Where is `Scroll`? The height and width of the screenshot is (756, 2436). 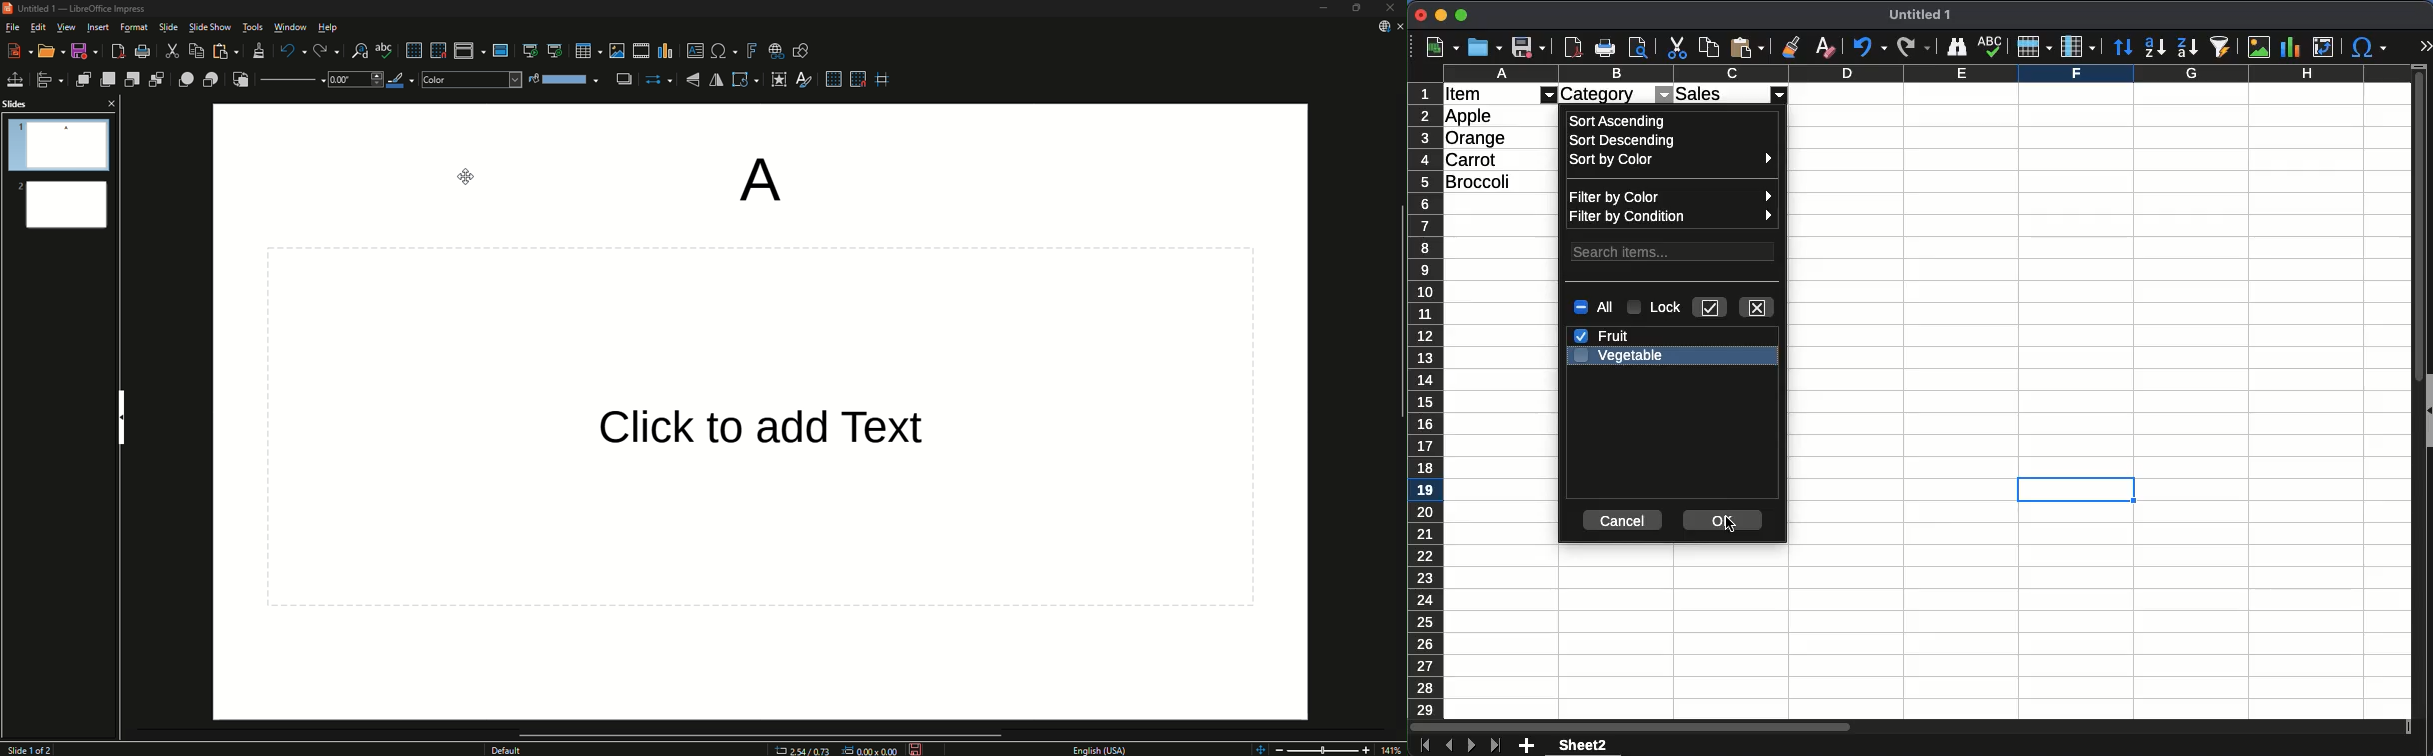 Scroll is located at coordinates (758, 732).